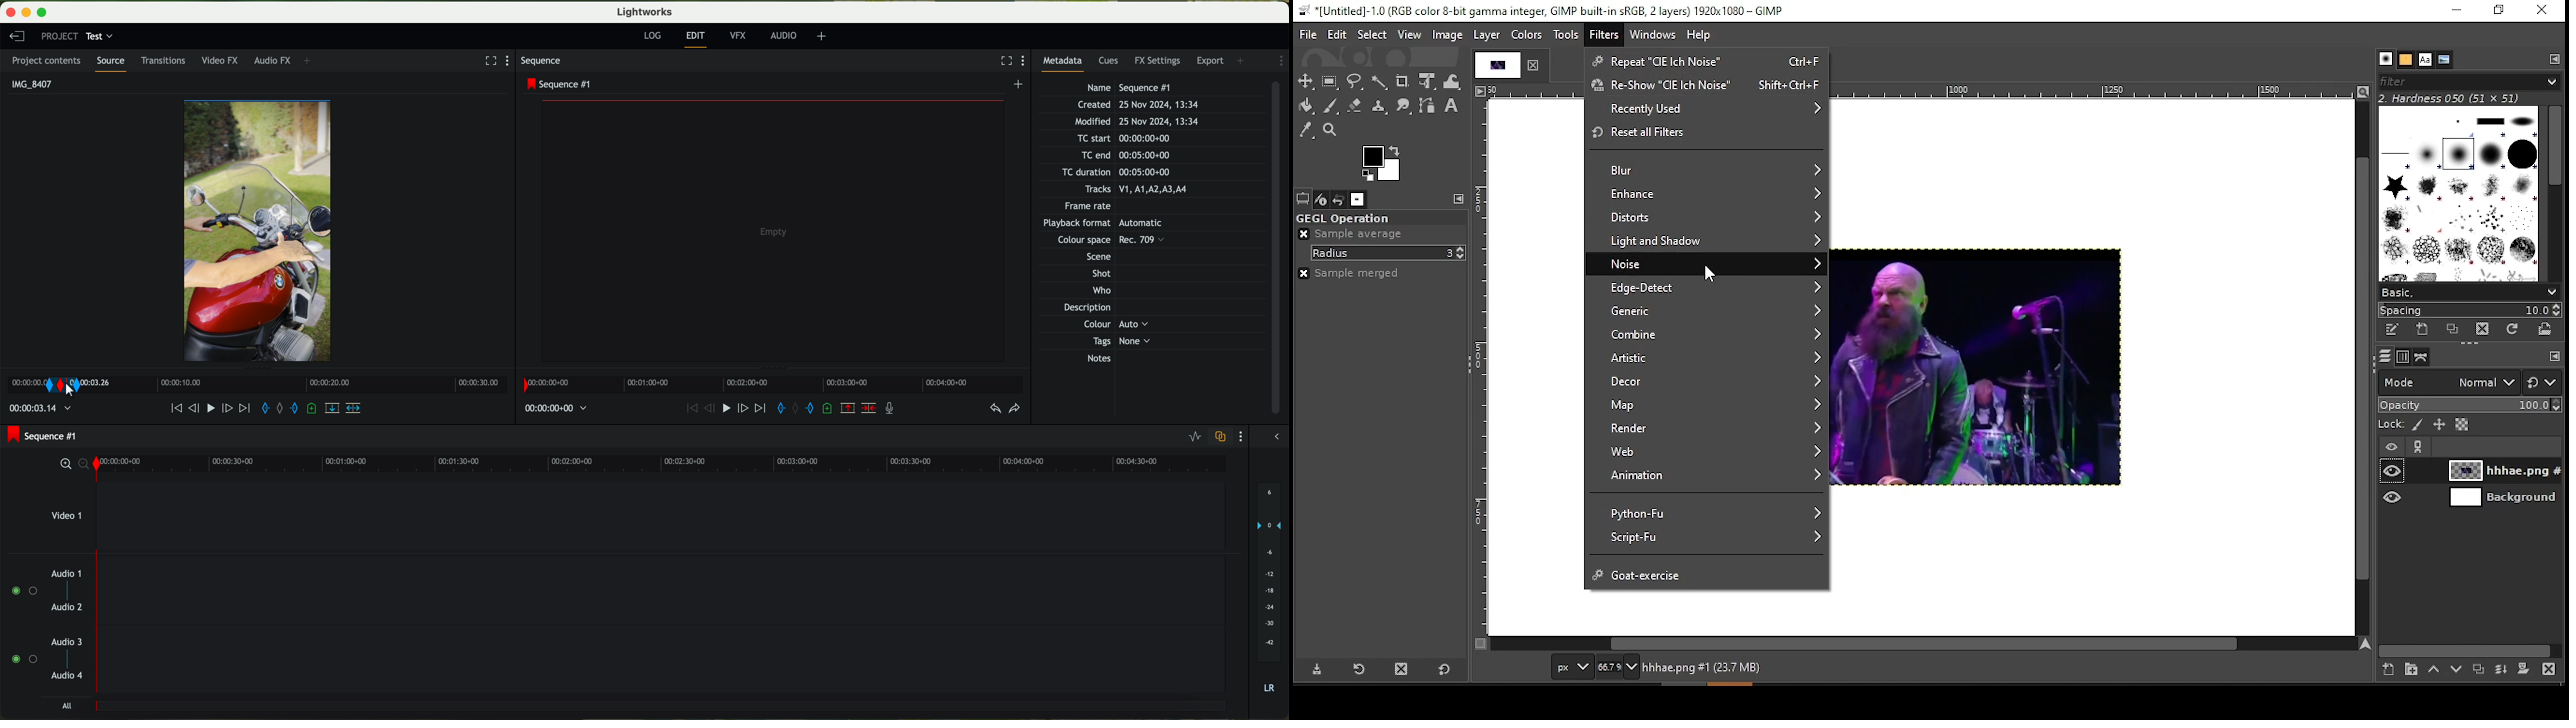 This screenshot has height=728, width=2576. I want to click on audio 3, so click(68, 641).